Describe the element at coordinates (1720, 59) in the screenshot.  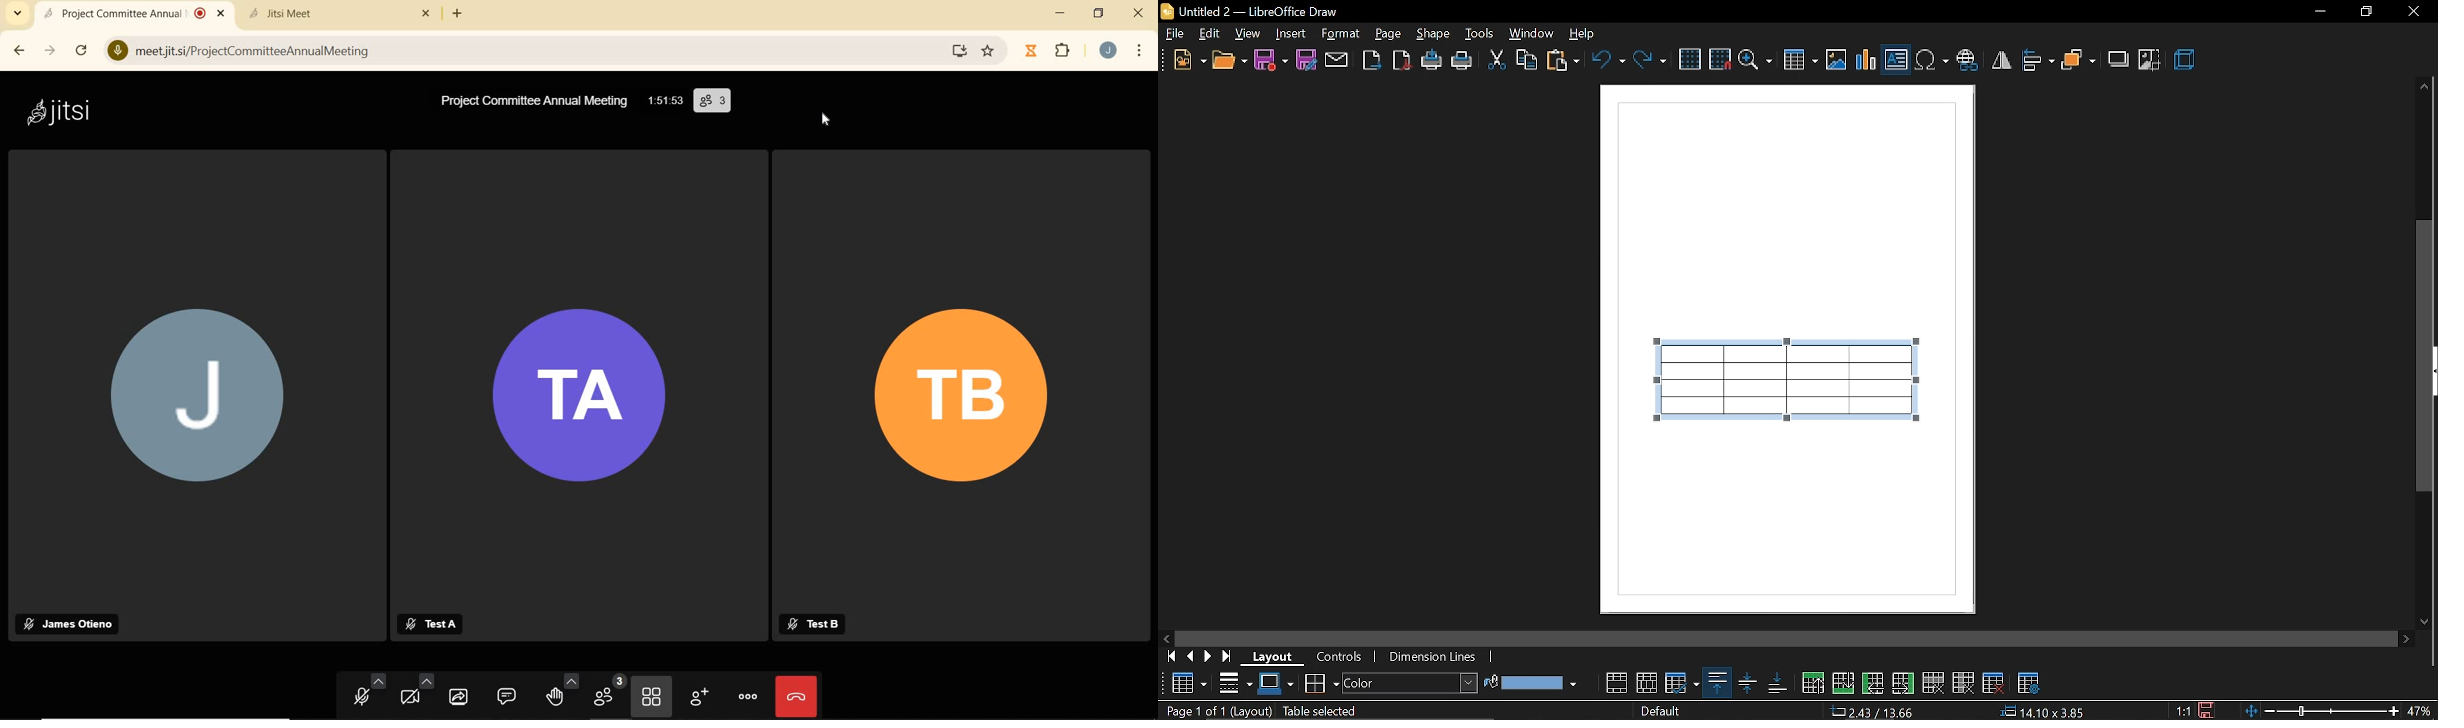
I see `snap to grid` at that location.